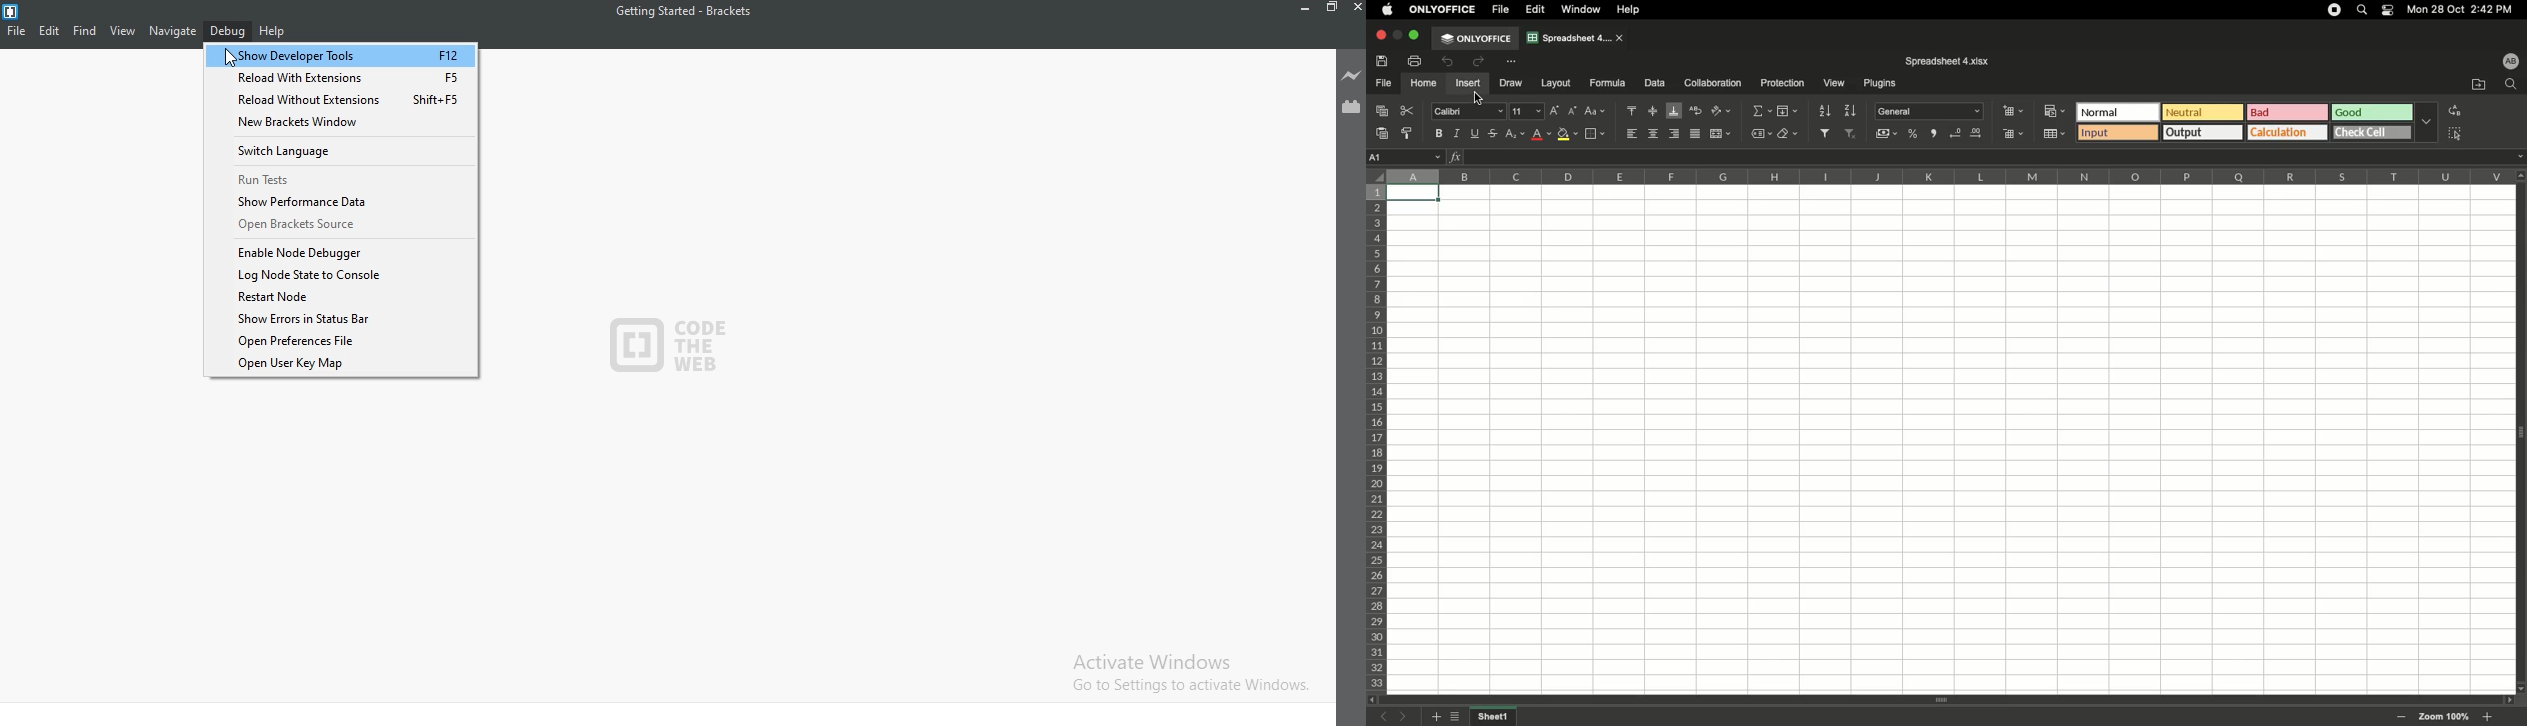  What do you see at coordinates (1385, 60) in the screenshot?
I see `Save` at bounding box center [1385, 60].